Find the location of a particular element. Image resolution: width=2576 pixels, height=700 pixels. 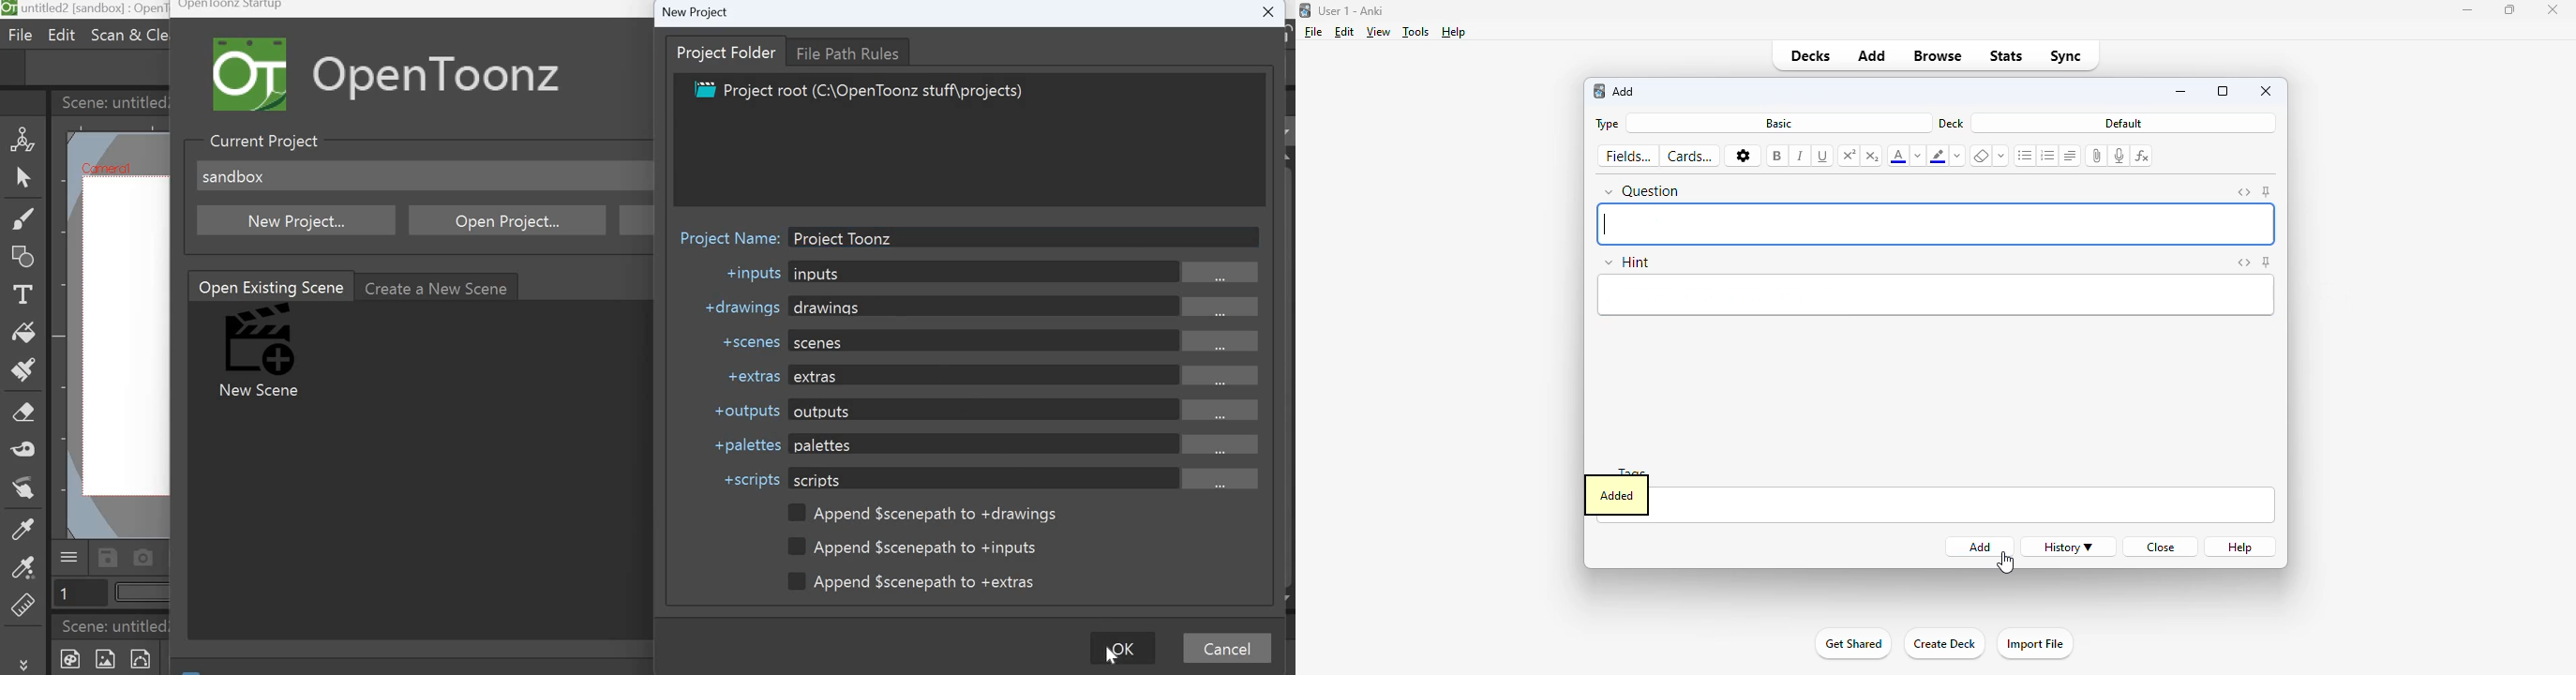

superscript is located at coordinates (1849, 157).